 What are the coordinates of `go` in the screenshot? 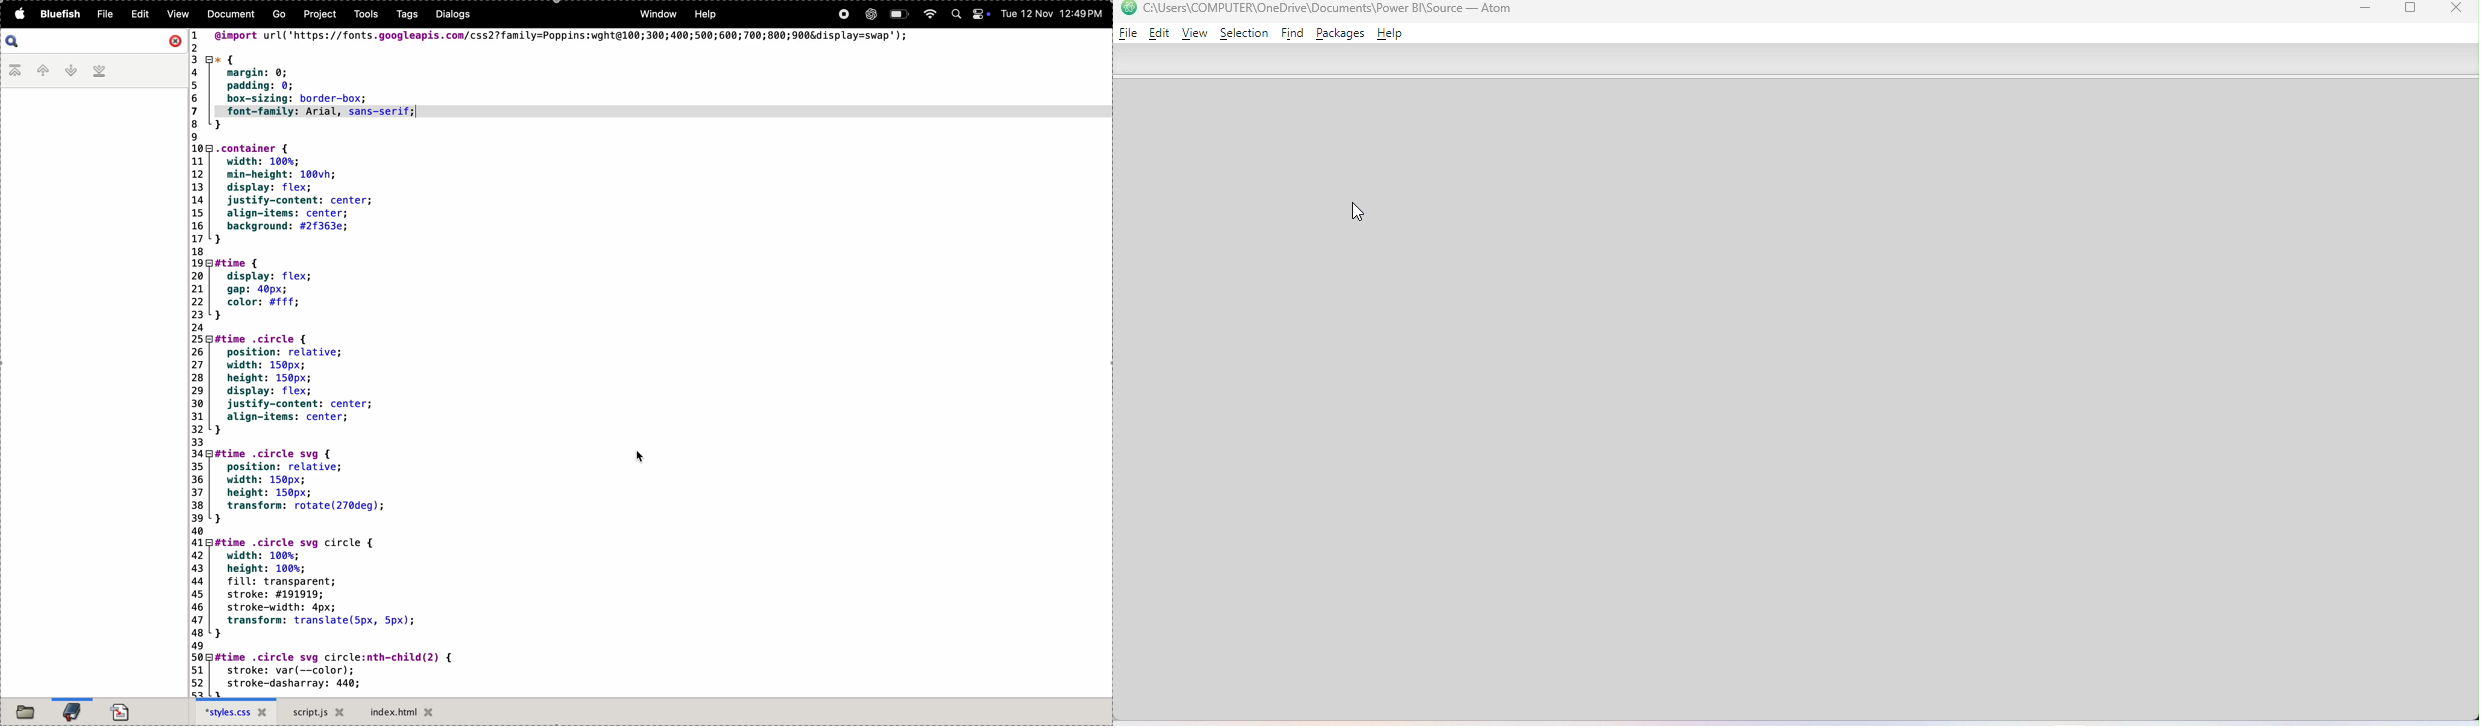 It's located at (276, 16).